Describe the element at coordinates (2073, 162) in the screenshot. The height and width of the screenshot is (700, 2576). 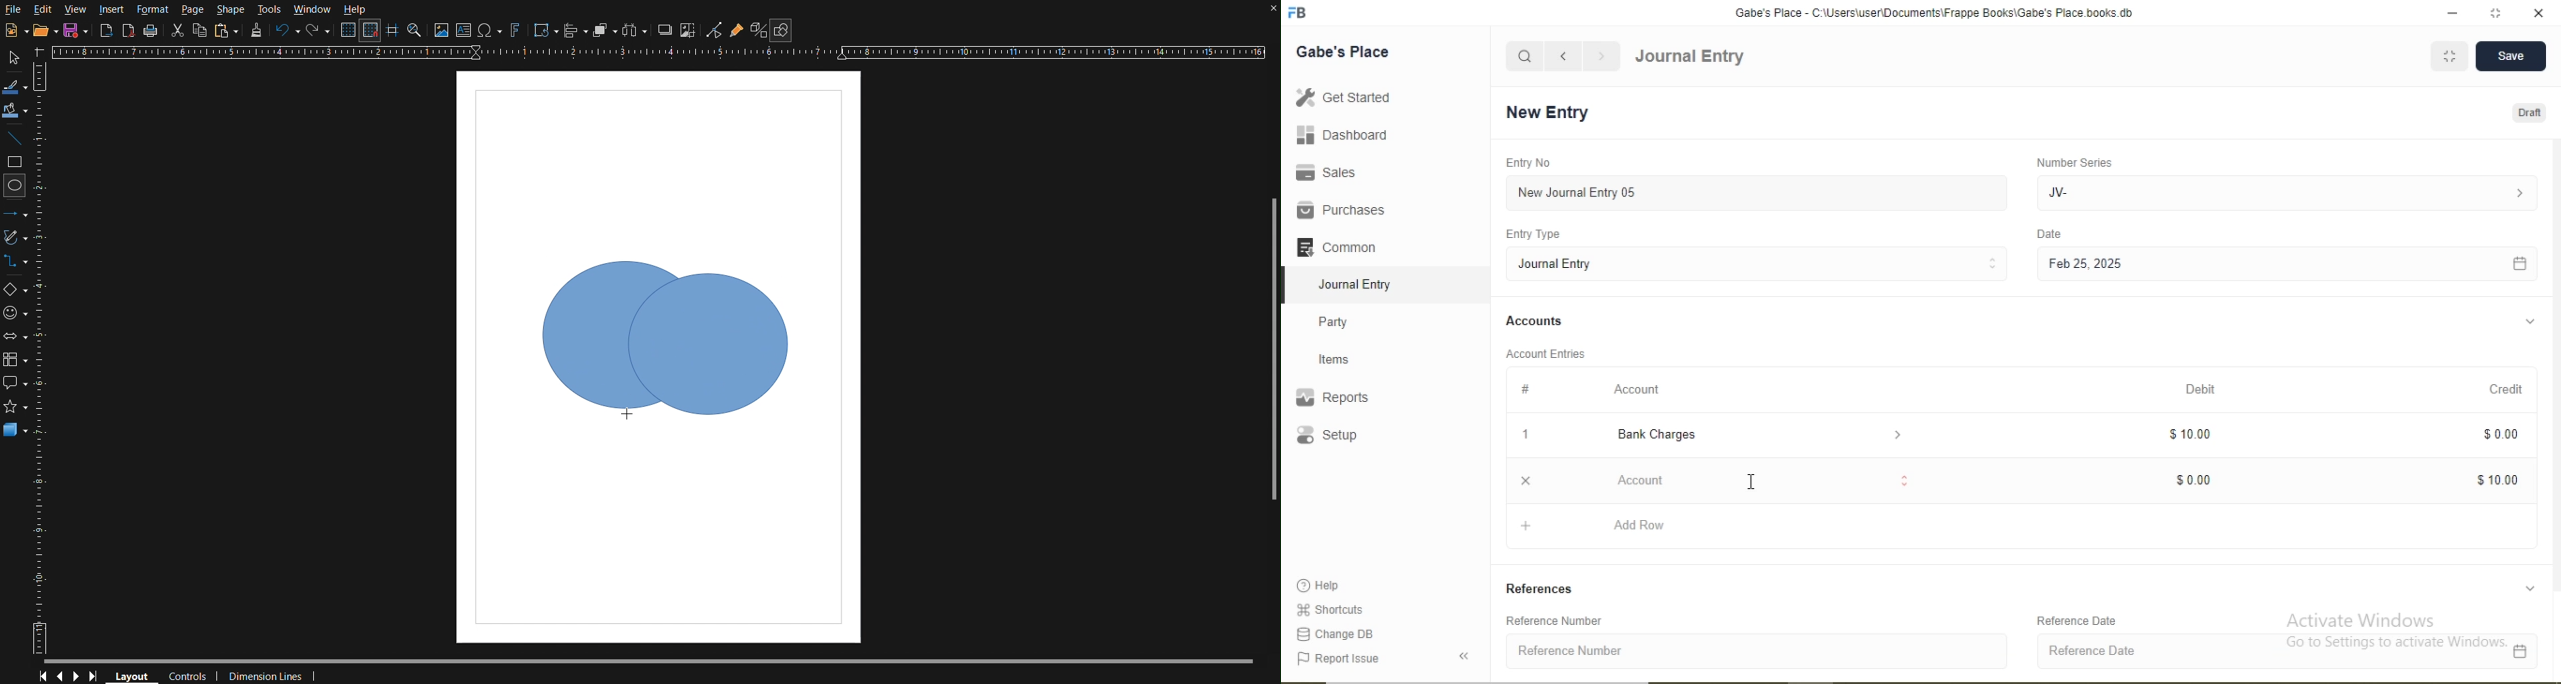
I see `Number Series` at that location.